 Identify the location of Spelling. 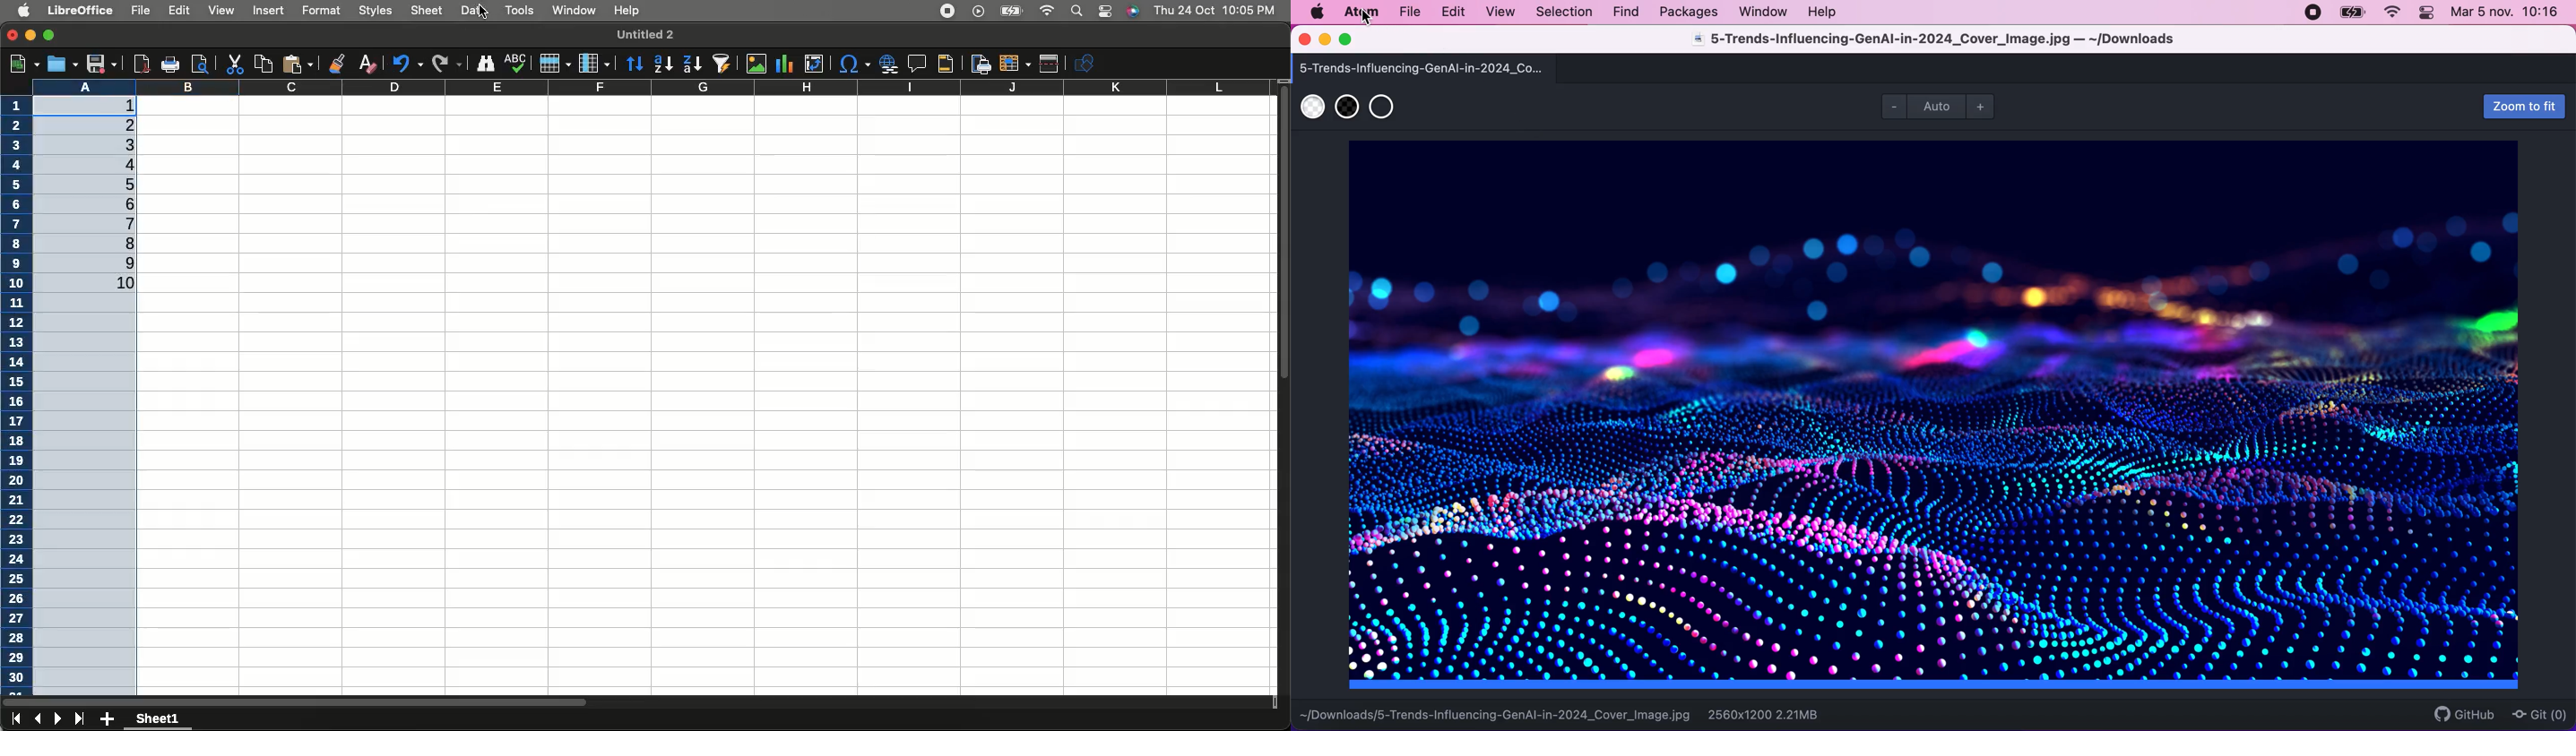
(515, 64).